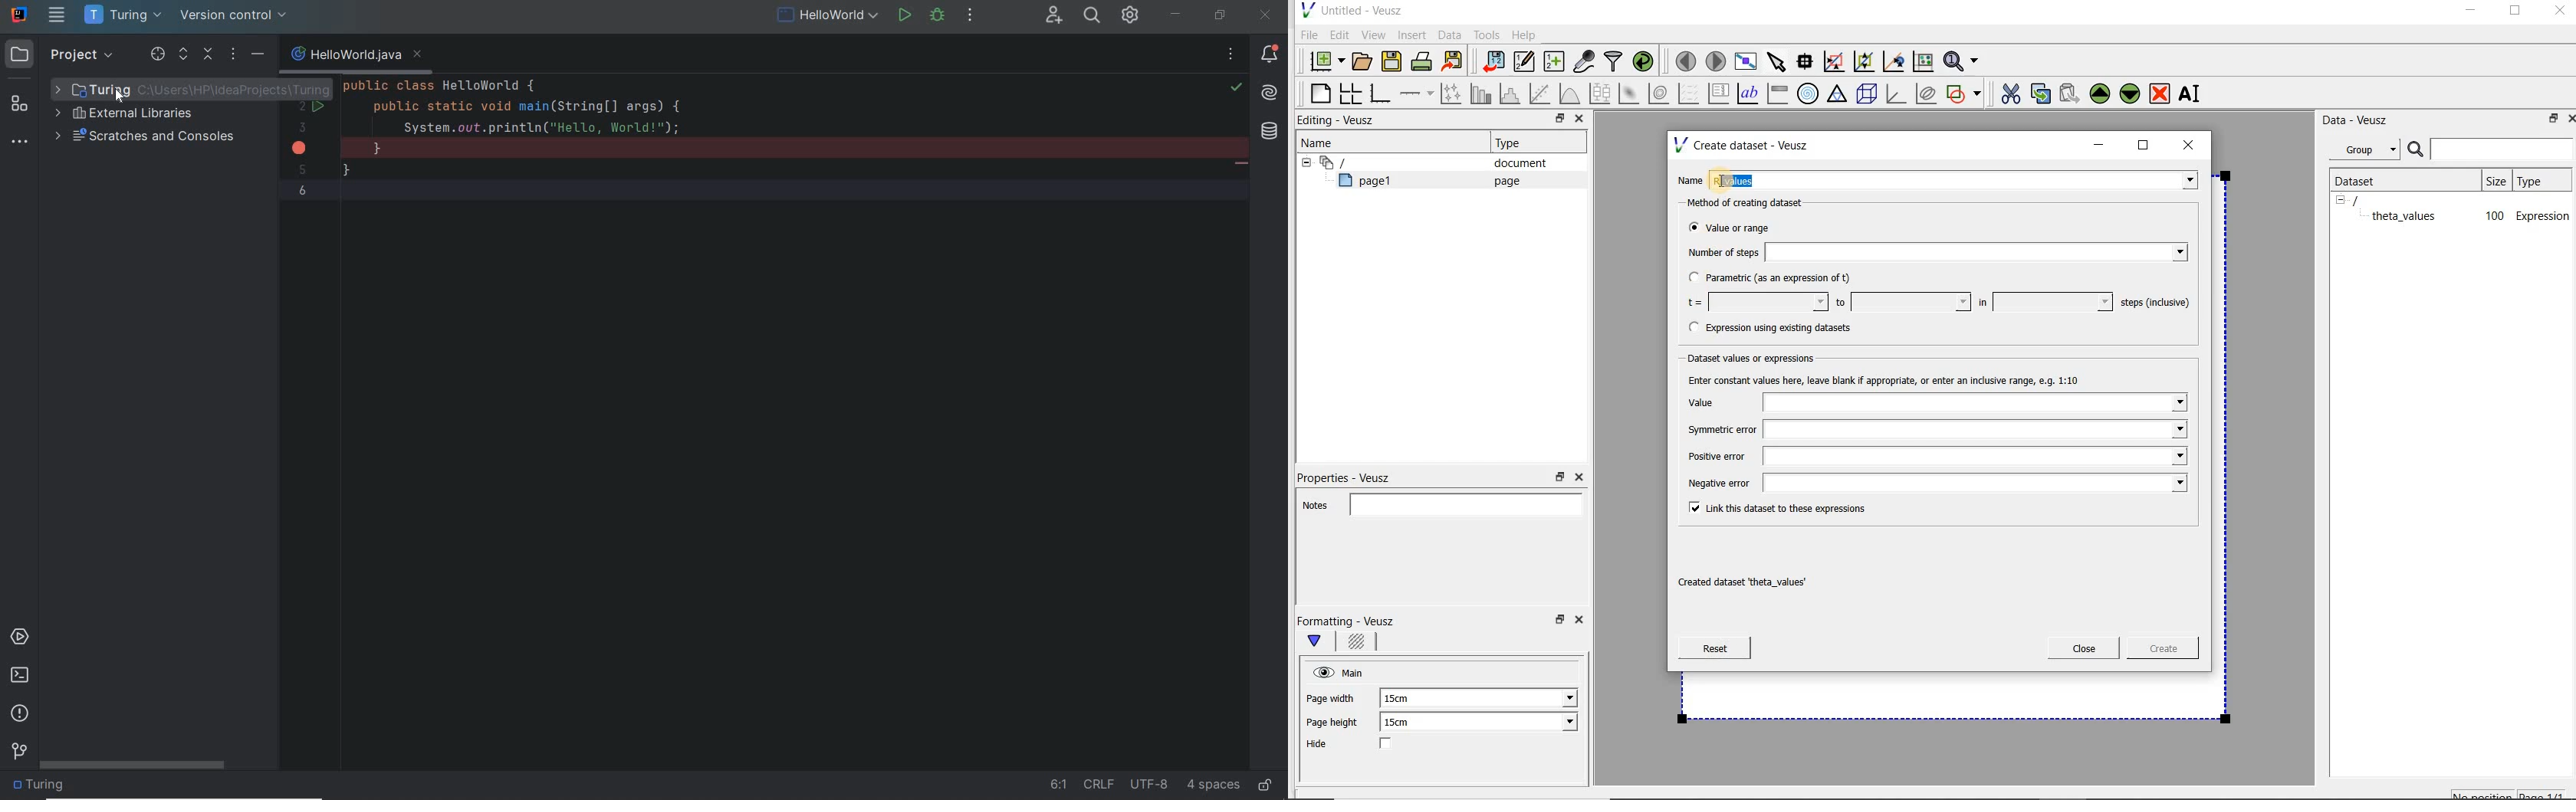 This screenshot has height=812, width=2576. Describe the element at coordinates (1936, 403) in the screenshot. I see `Value` at that location.